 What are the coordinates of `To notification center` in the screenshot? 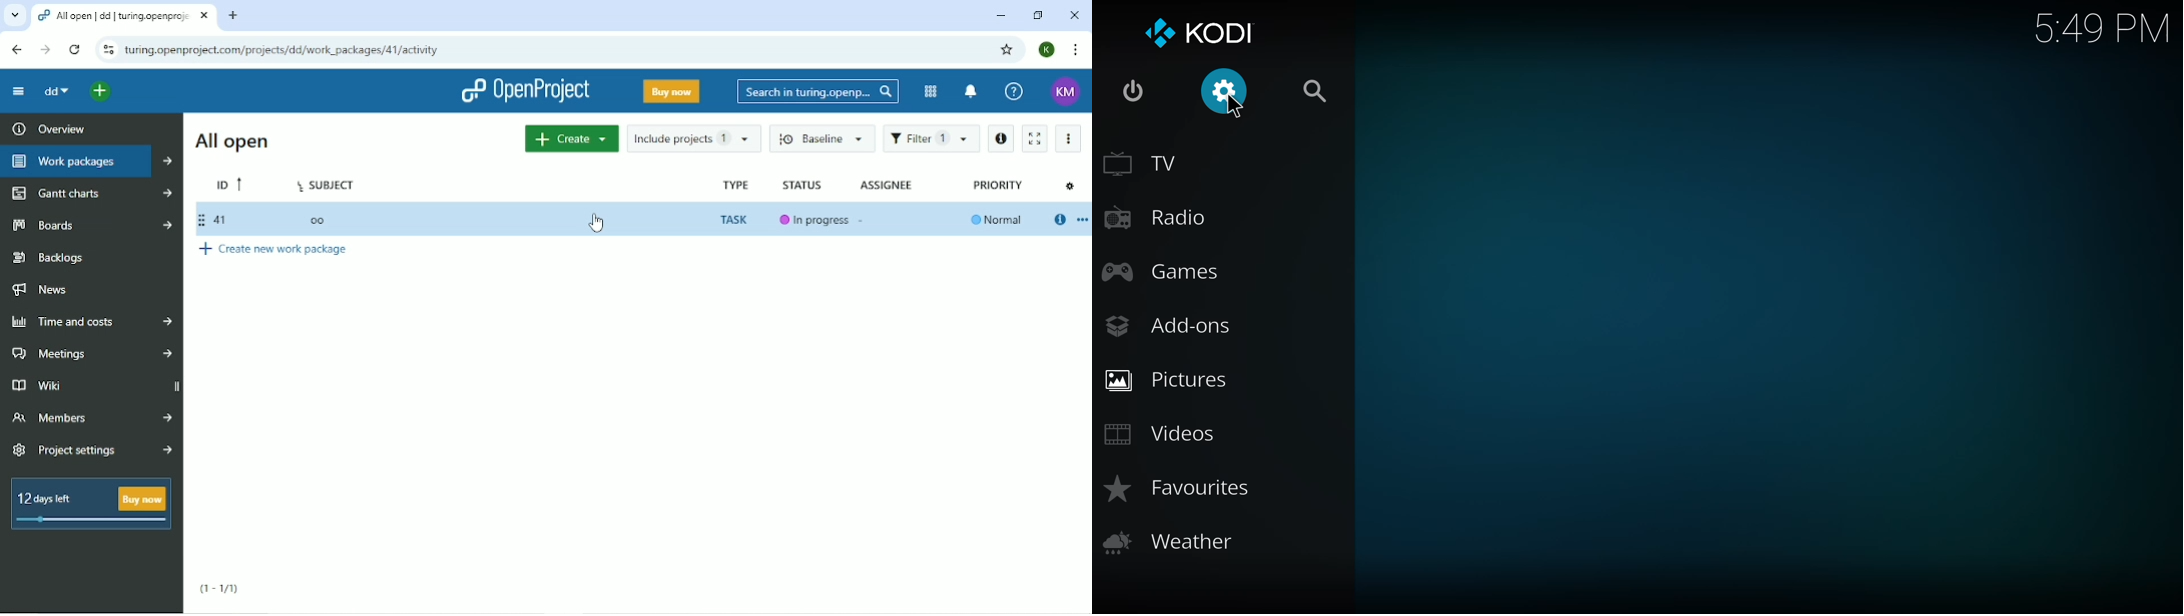 It's located at (970, 92).